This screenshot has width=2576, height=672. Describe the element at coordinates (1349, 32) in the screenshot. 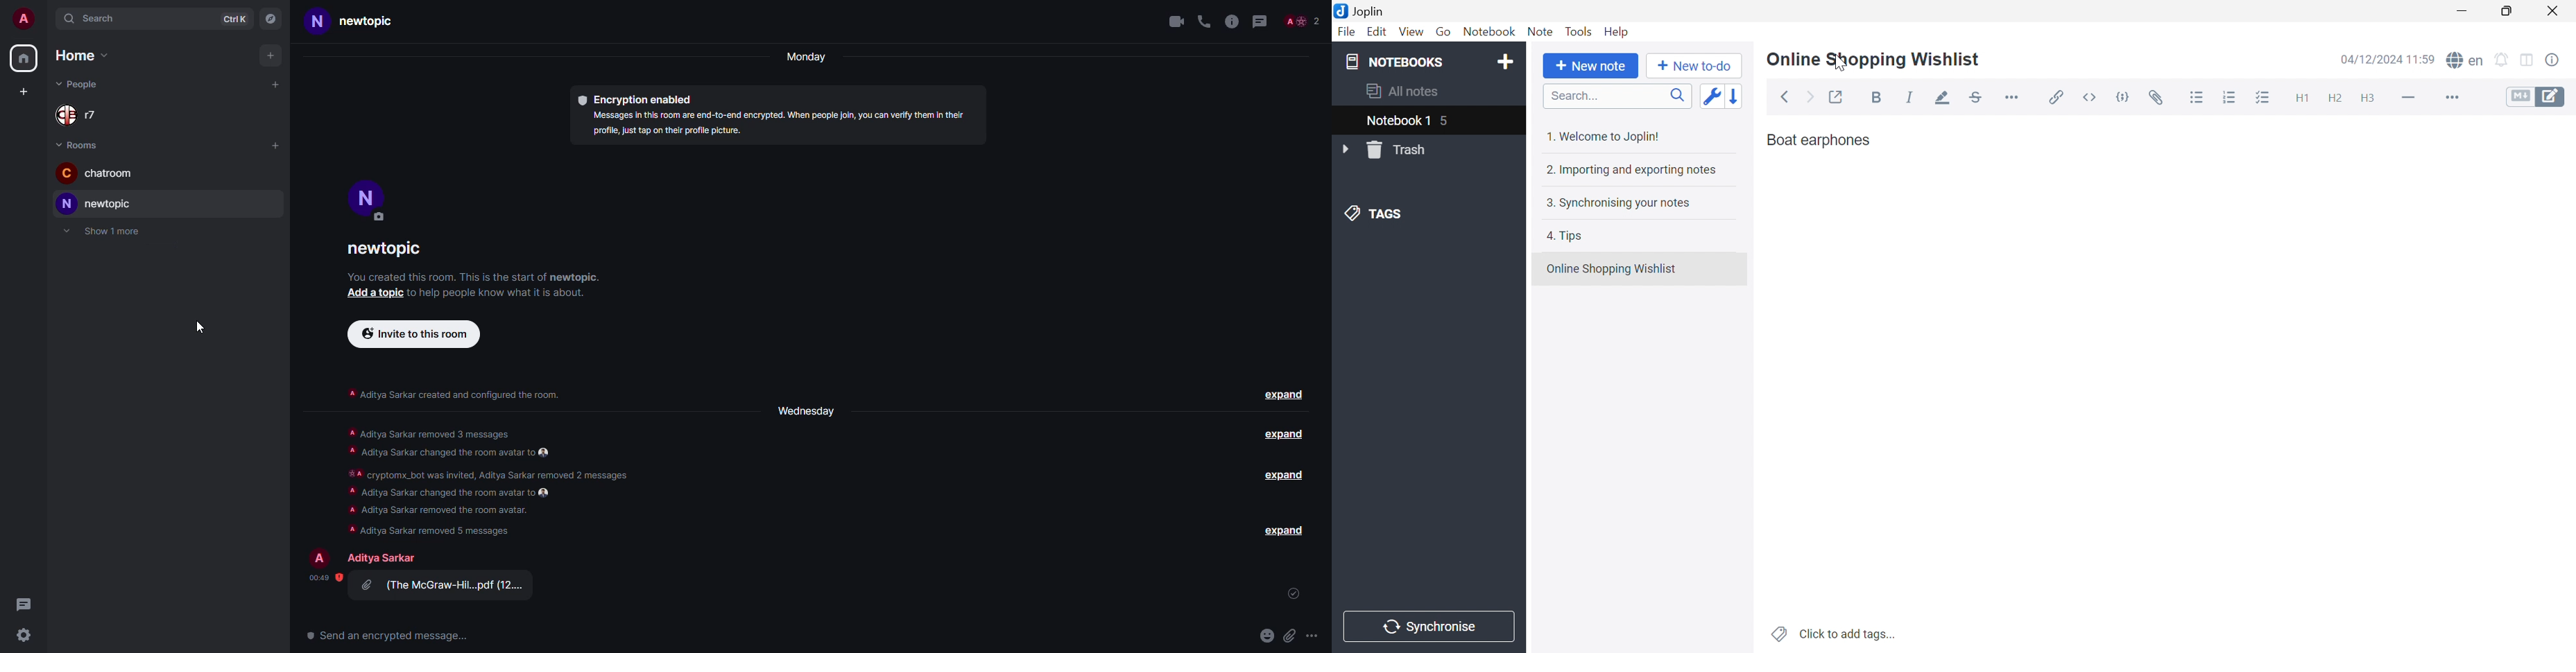

I see `File` at that location.